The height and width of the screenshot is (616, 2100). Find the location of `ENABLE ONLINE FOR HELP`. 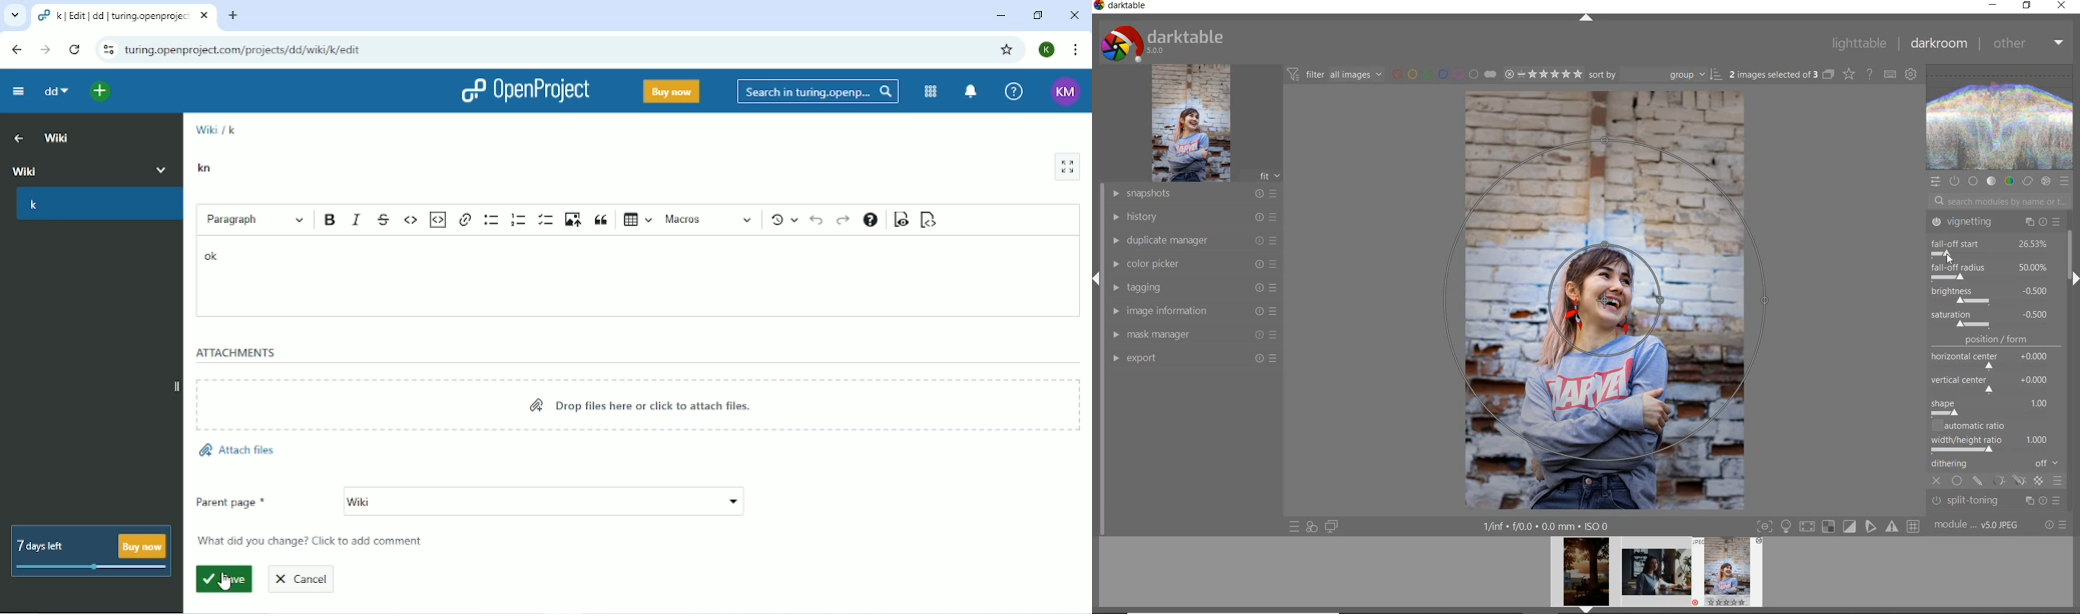

ENABLE ONLINE FOR HELP is located at coordinates (1869, 73).